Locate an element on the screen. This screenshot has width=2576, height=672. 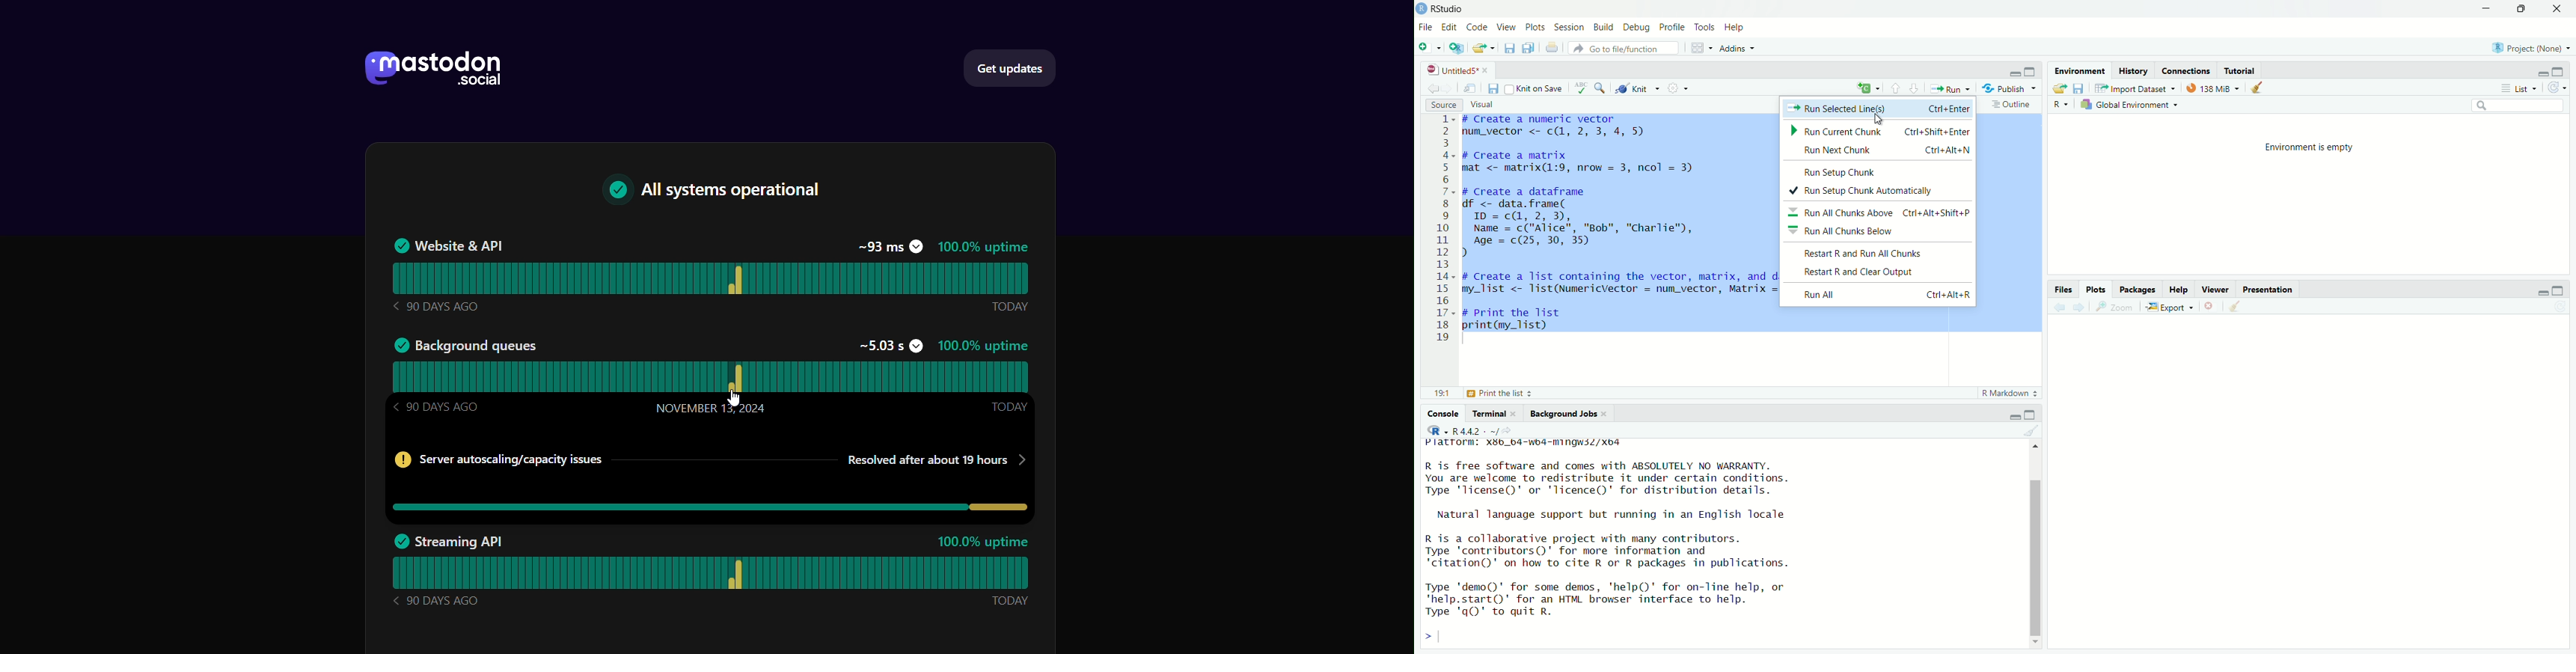
minimise is located at coordinates (2541, 73).